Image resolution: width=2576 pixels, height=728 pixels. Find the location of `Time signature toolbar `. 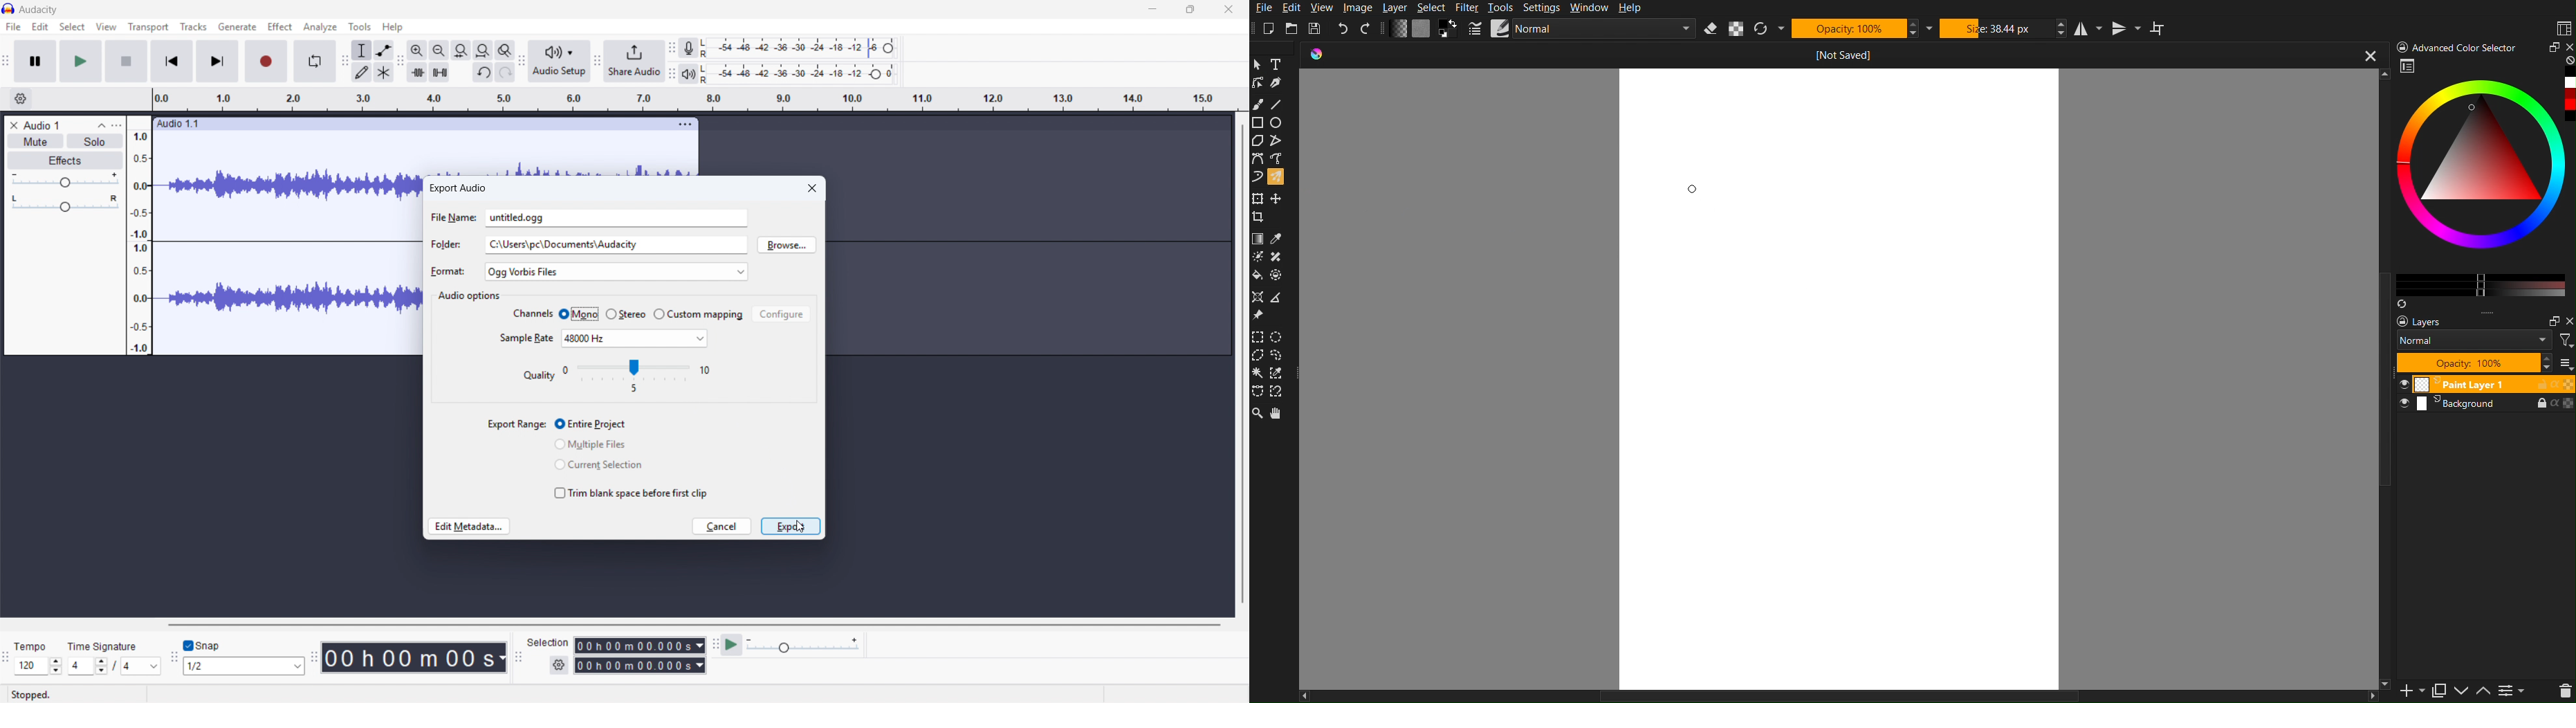

Time signature toolbar  is located at coordinates (6, 659).